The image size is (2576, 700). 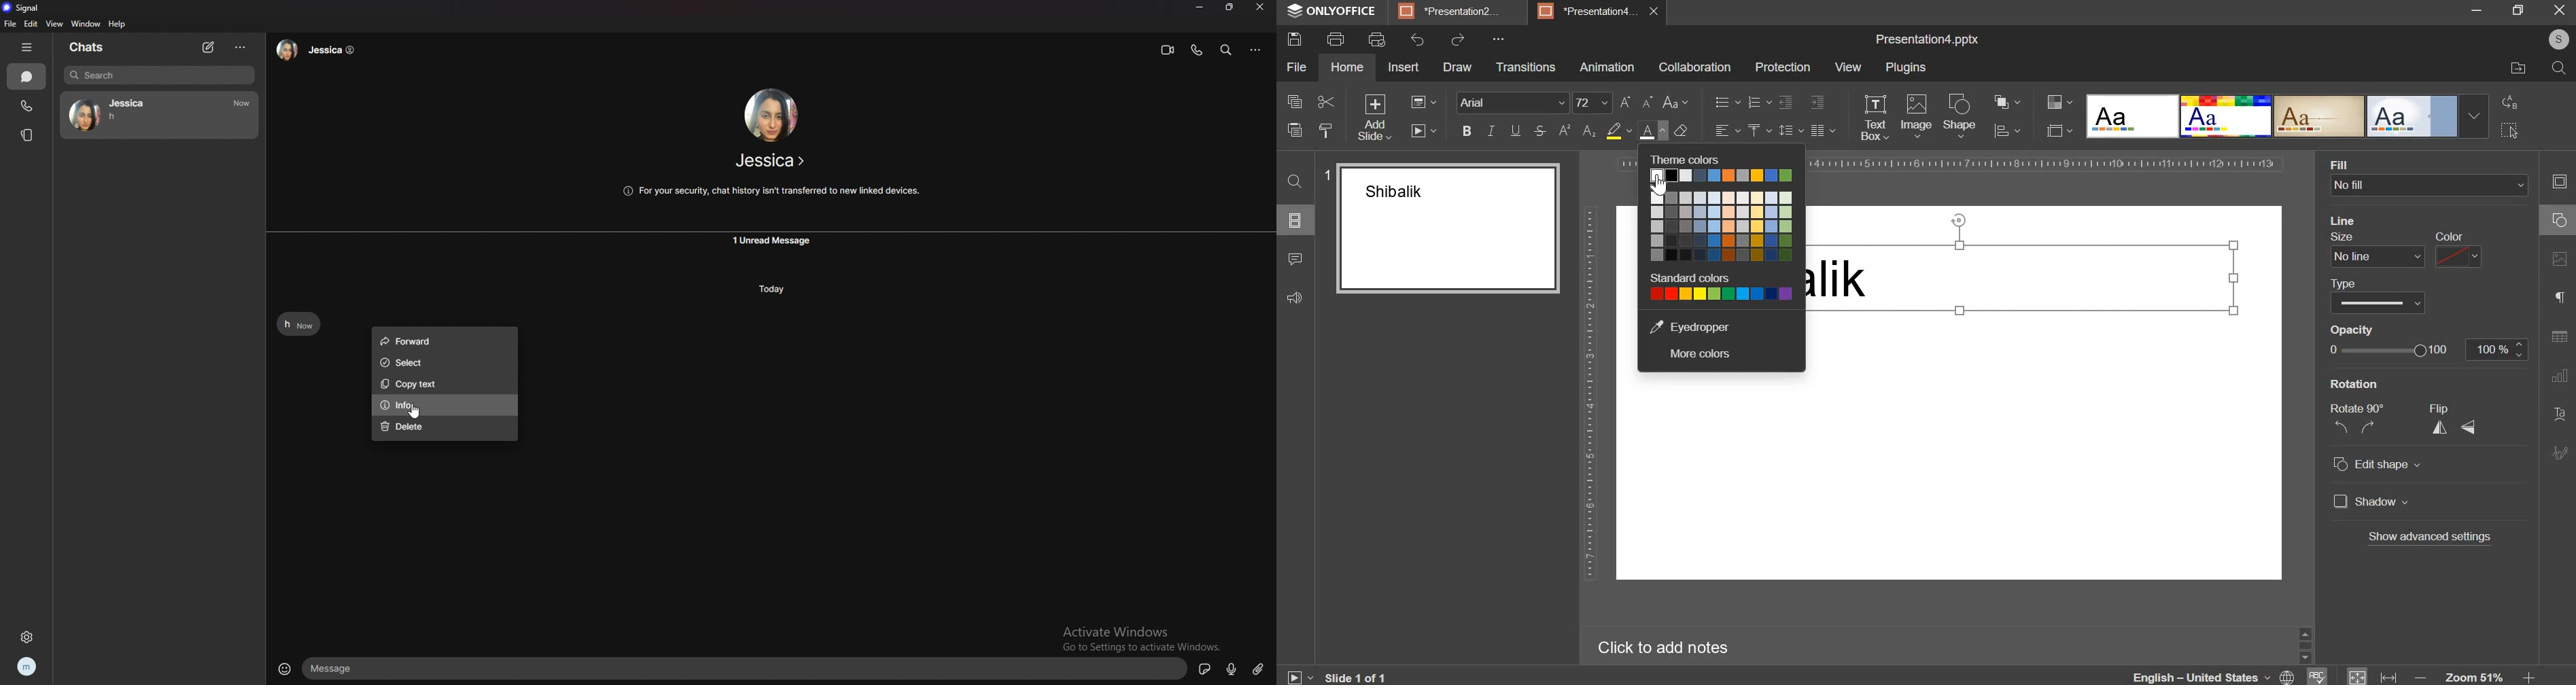 I want to click on color, so click(x=2458, y=251).